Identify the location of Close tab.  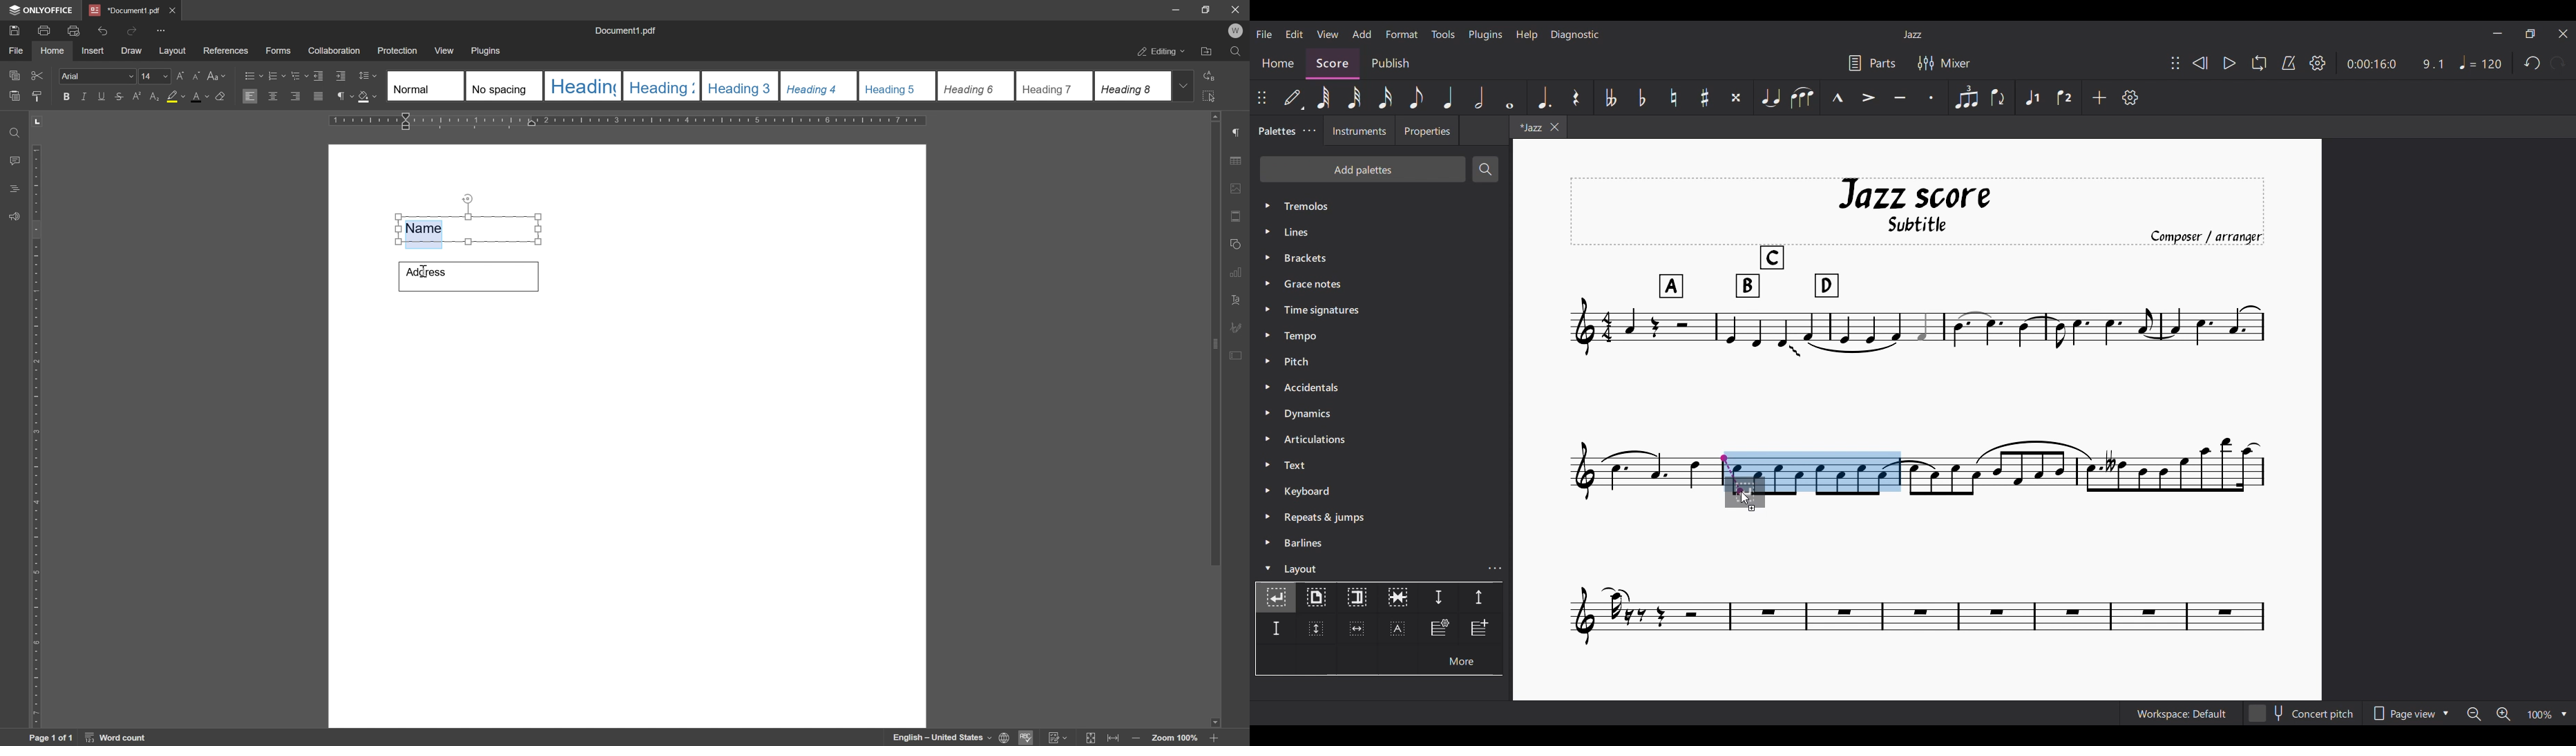
(1555, 127).